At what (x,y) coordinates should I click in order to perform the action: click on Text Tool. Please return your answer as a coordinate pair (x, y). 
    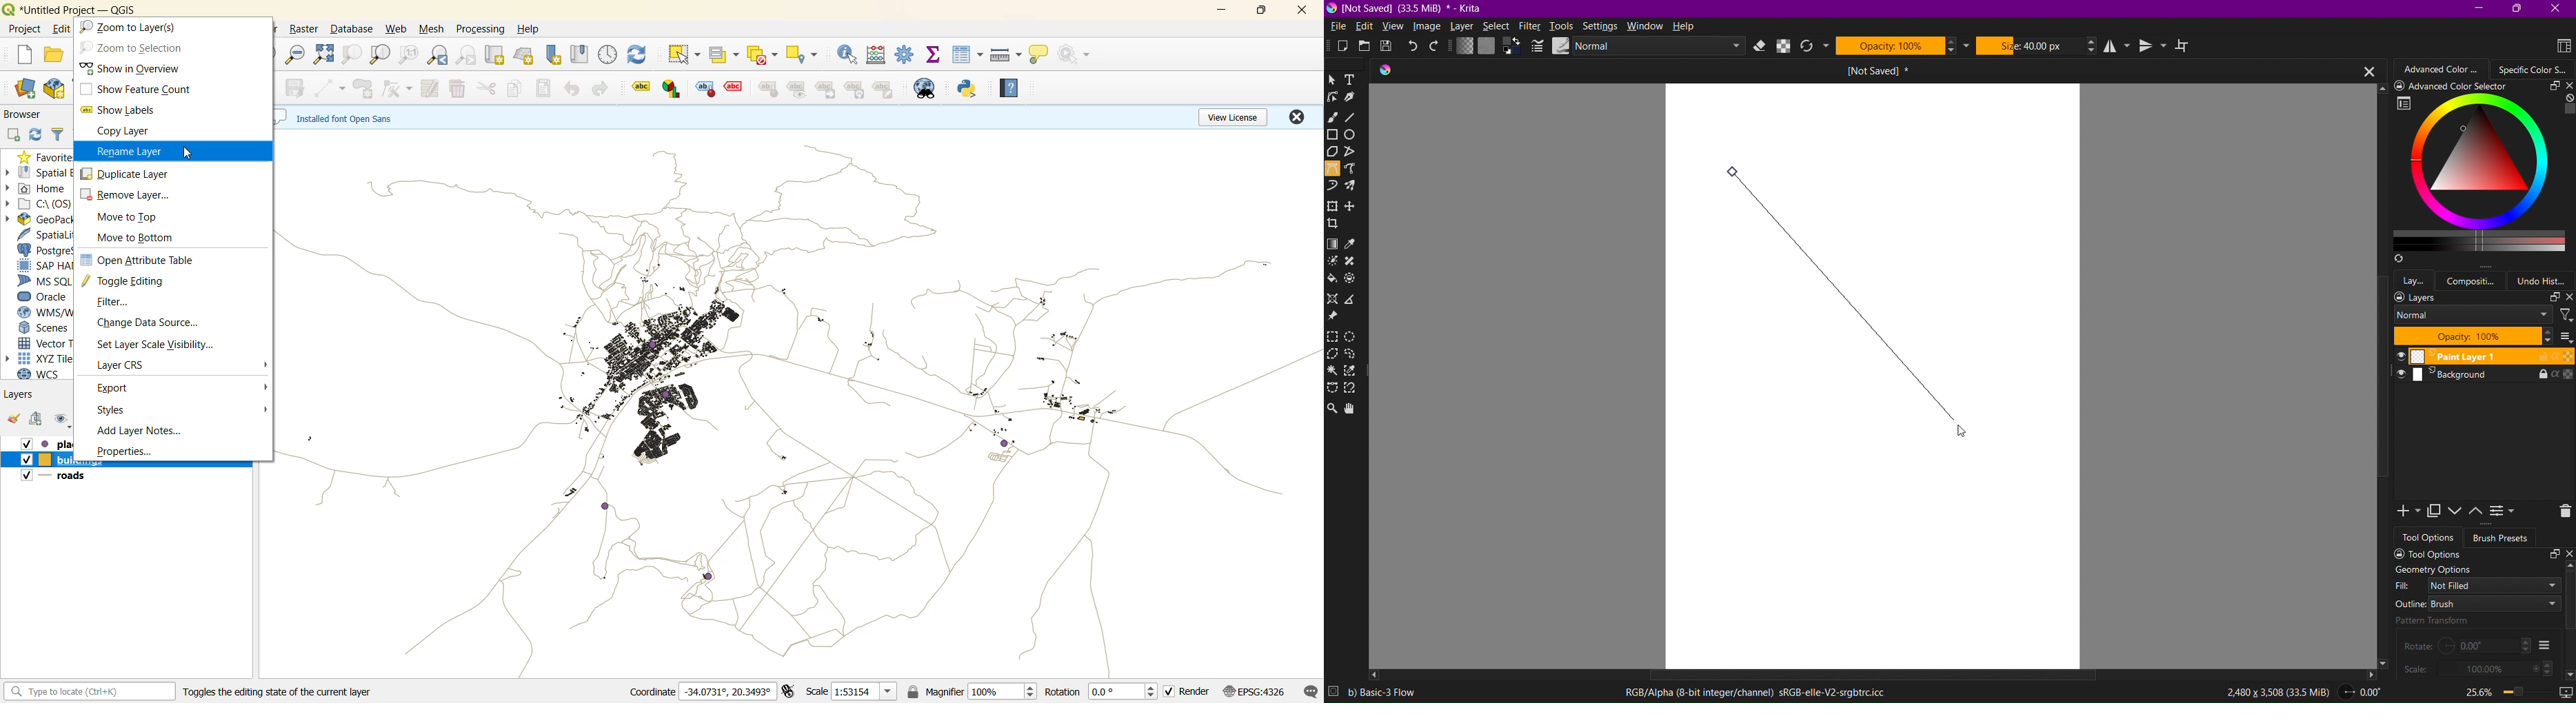
    Looking at the image, I should click on (1355, 80).